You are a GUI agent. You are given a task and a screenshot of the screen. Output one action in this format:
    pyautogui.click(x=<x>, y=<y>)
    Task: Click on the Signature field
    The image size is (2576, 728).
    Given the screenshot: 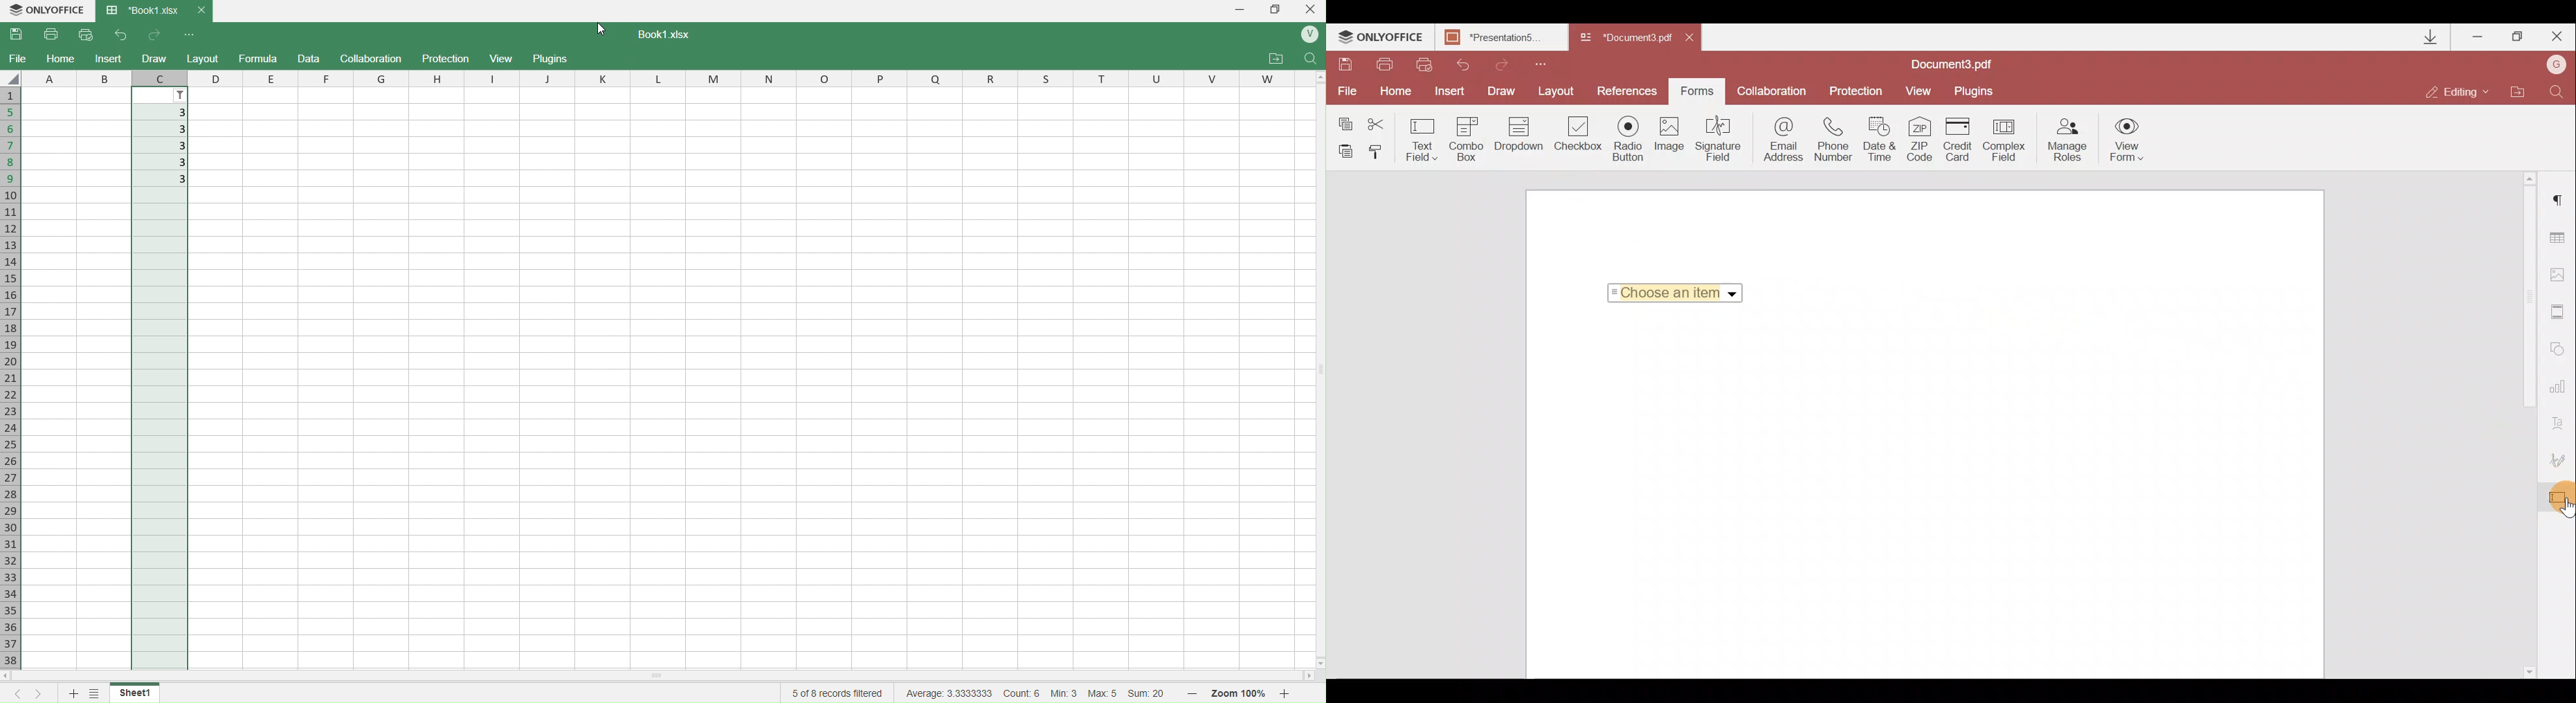 What is the action you would take?
    pyautogui.click(x=1720, y=141)
    